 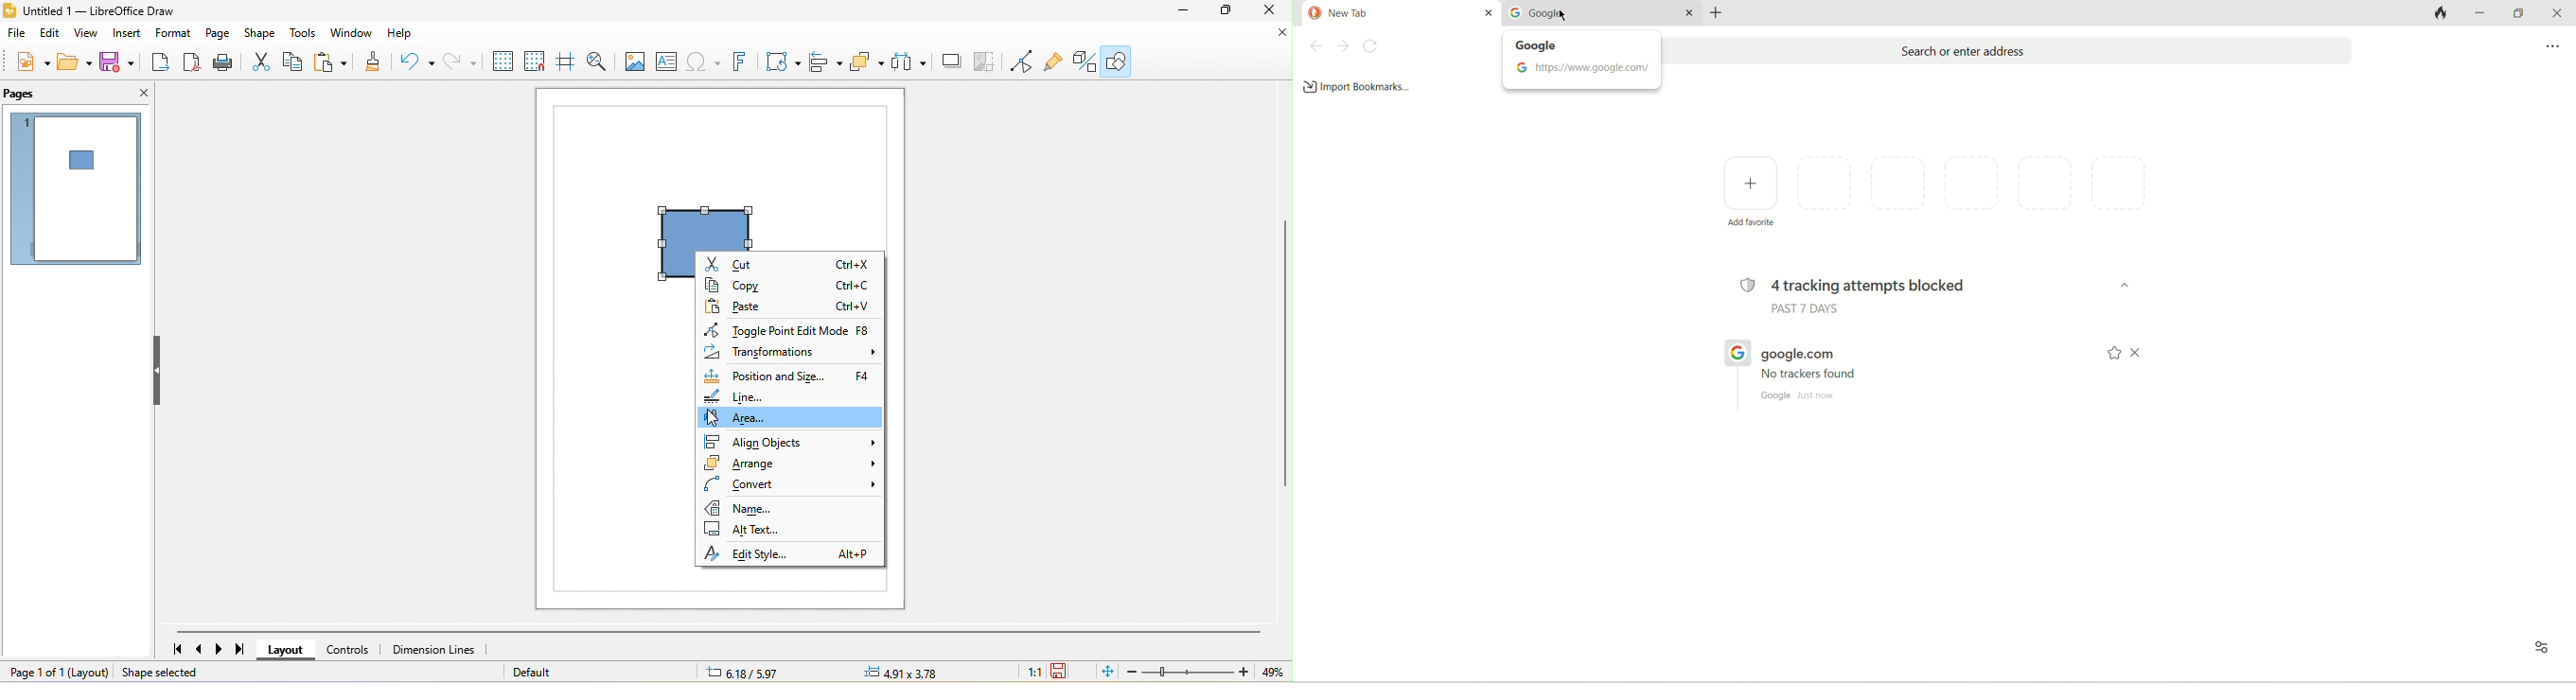 I want to click on controls, so click(x=354, y=647).